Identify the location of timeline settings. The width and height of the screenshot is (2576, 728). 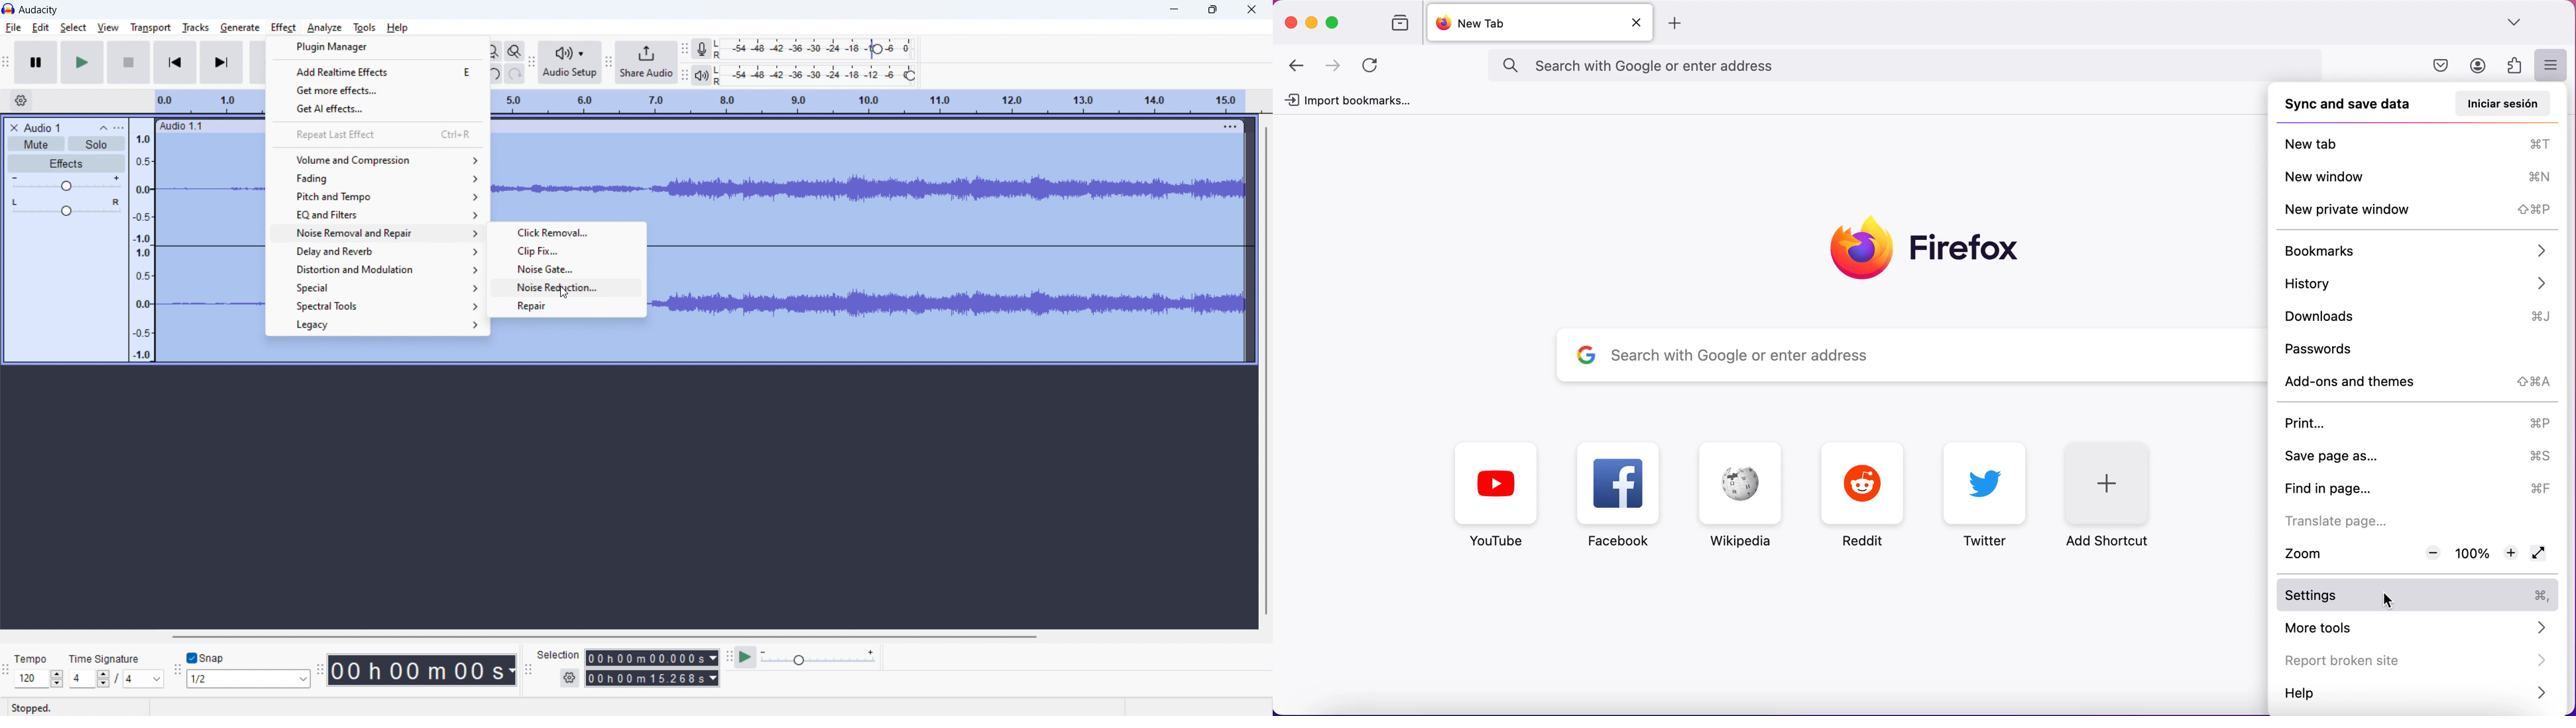
(21, 100).